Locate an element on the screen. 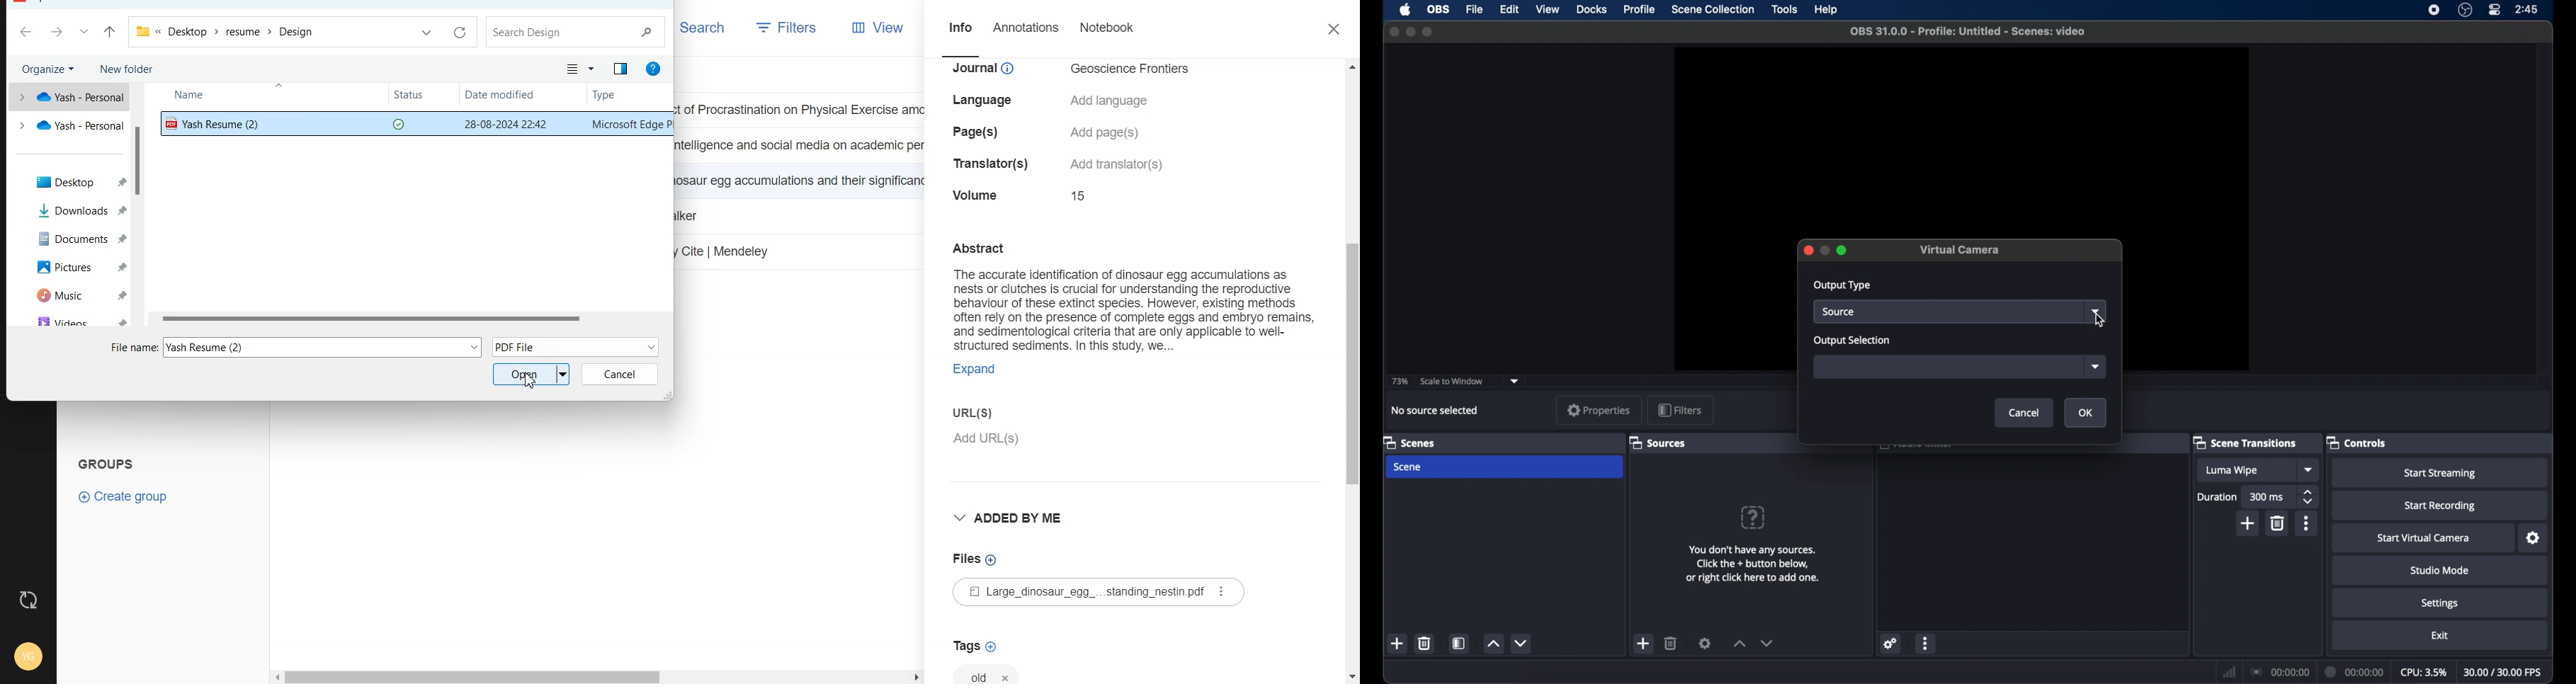 This screenshot has height=700, width=2576. Type is located at coordinates (617, 96).